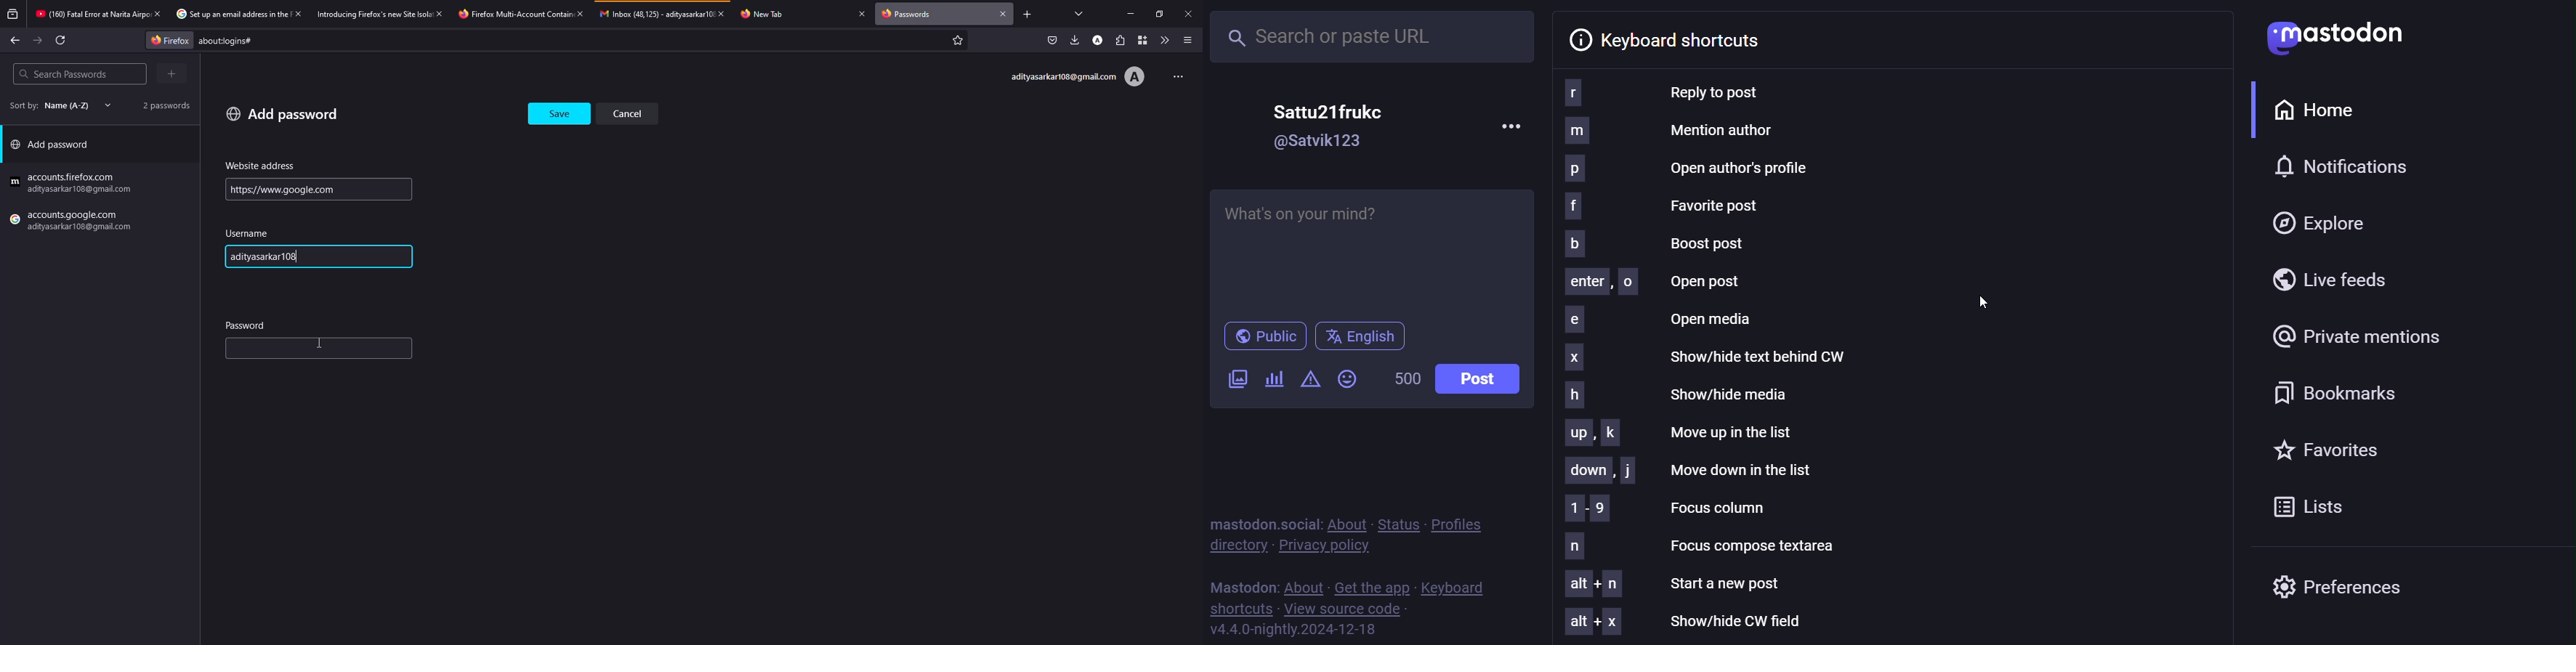  I want to click on show/hide media, so click(1682, 392).